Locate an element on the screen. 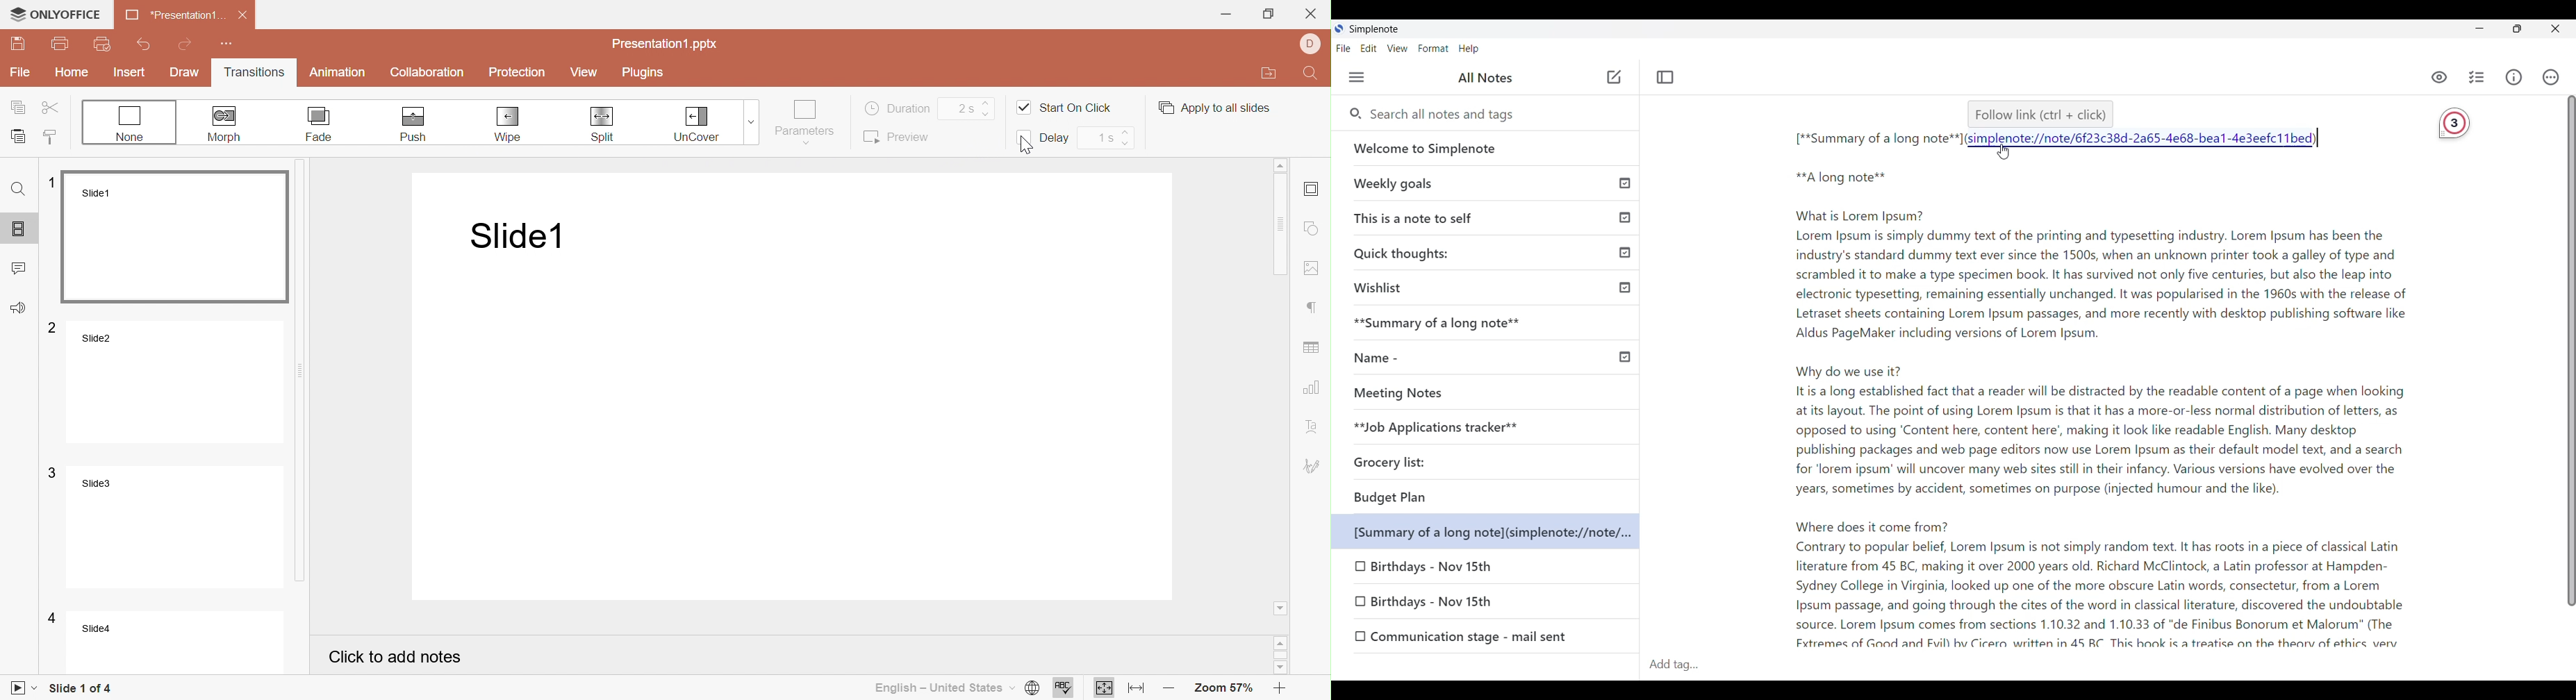 The image size is (2576, 700). Info is located at coordinates (2514, 77).